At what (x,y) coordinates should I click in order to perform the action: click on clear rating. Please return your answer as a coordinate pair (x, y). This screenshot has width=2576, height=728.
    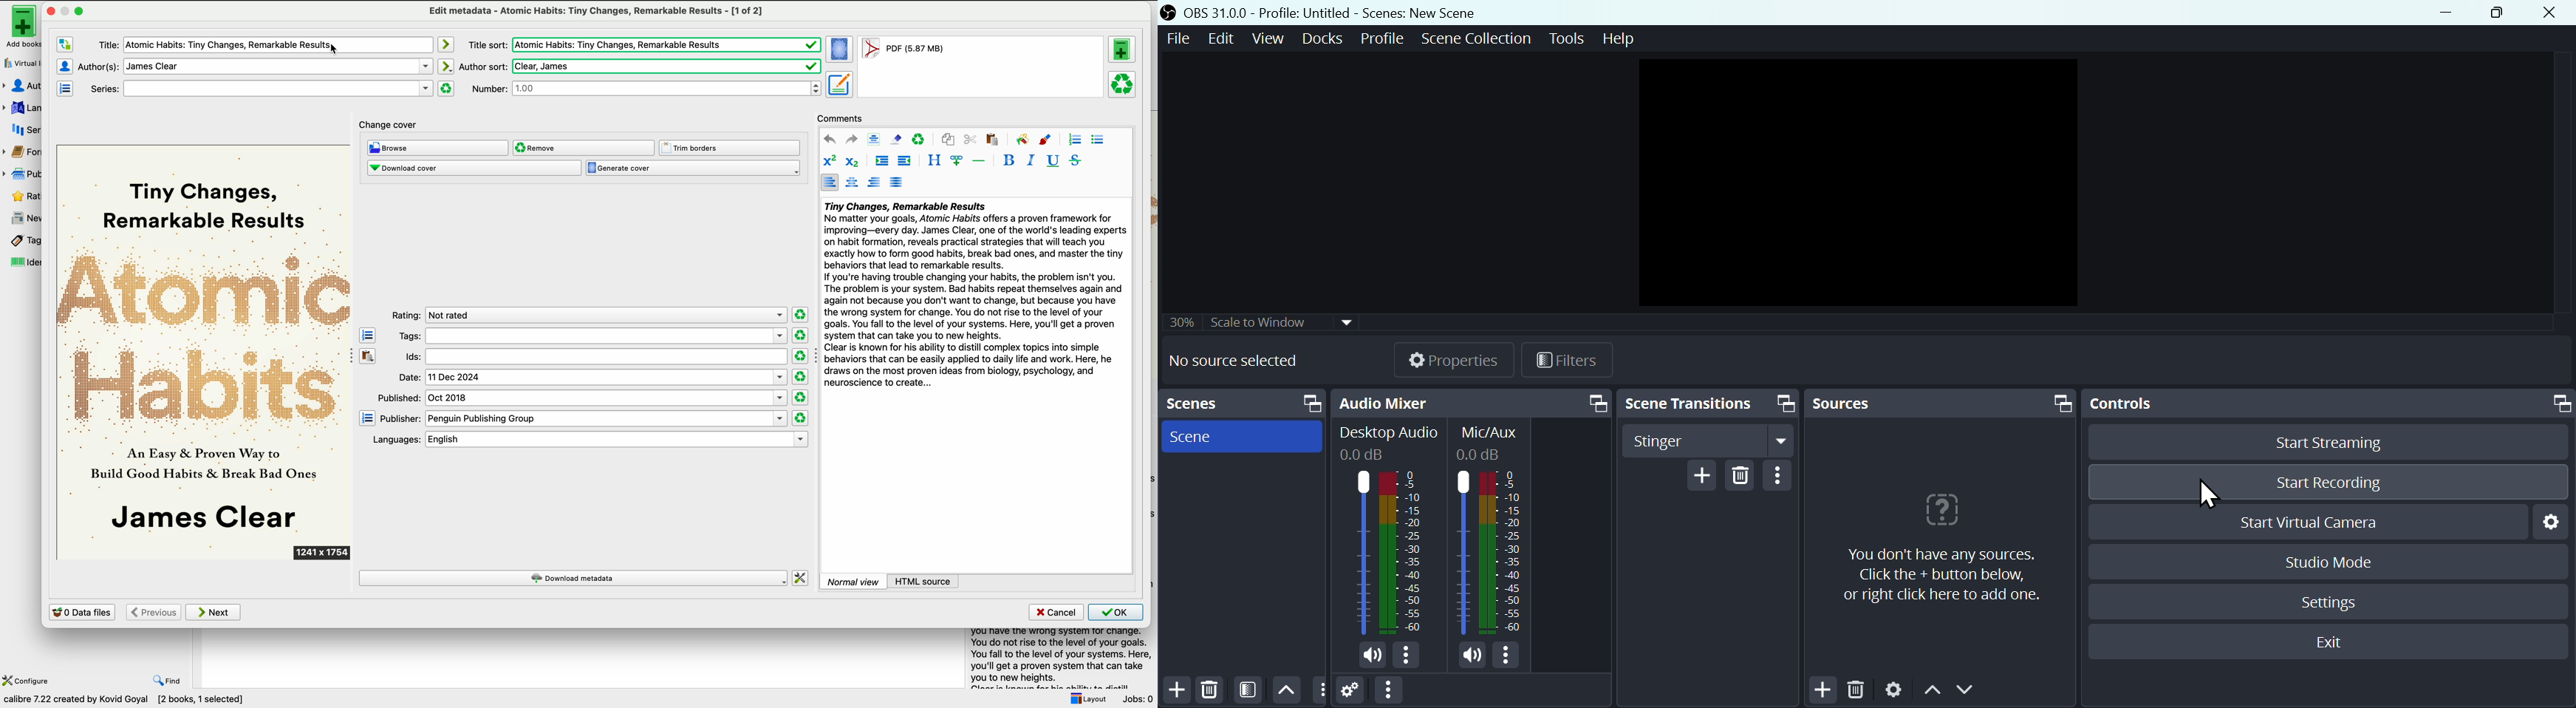
    Looking at the image, I should click on (799, 314).